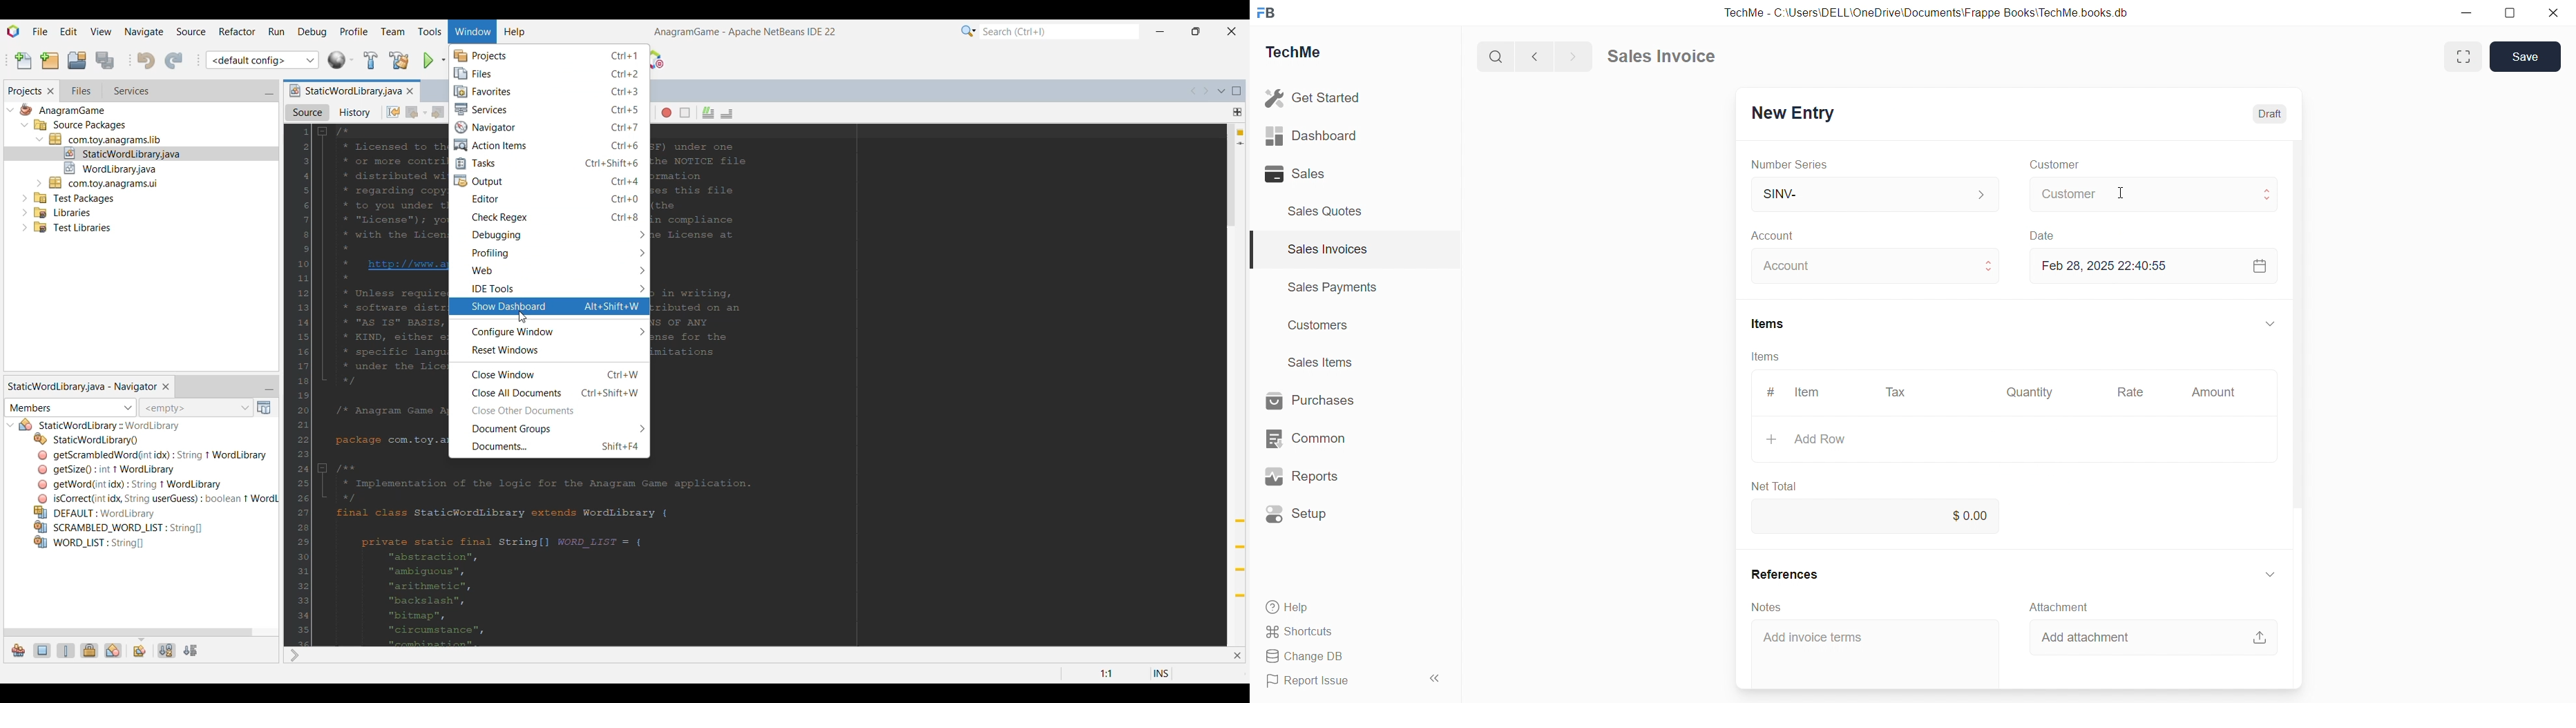 This screenshot has width=2576, height=728. What do you see at coordinates (1780, 235) in the screenshot?
I see `Account` at bounding box center [1780, 235].